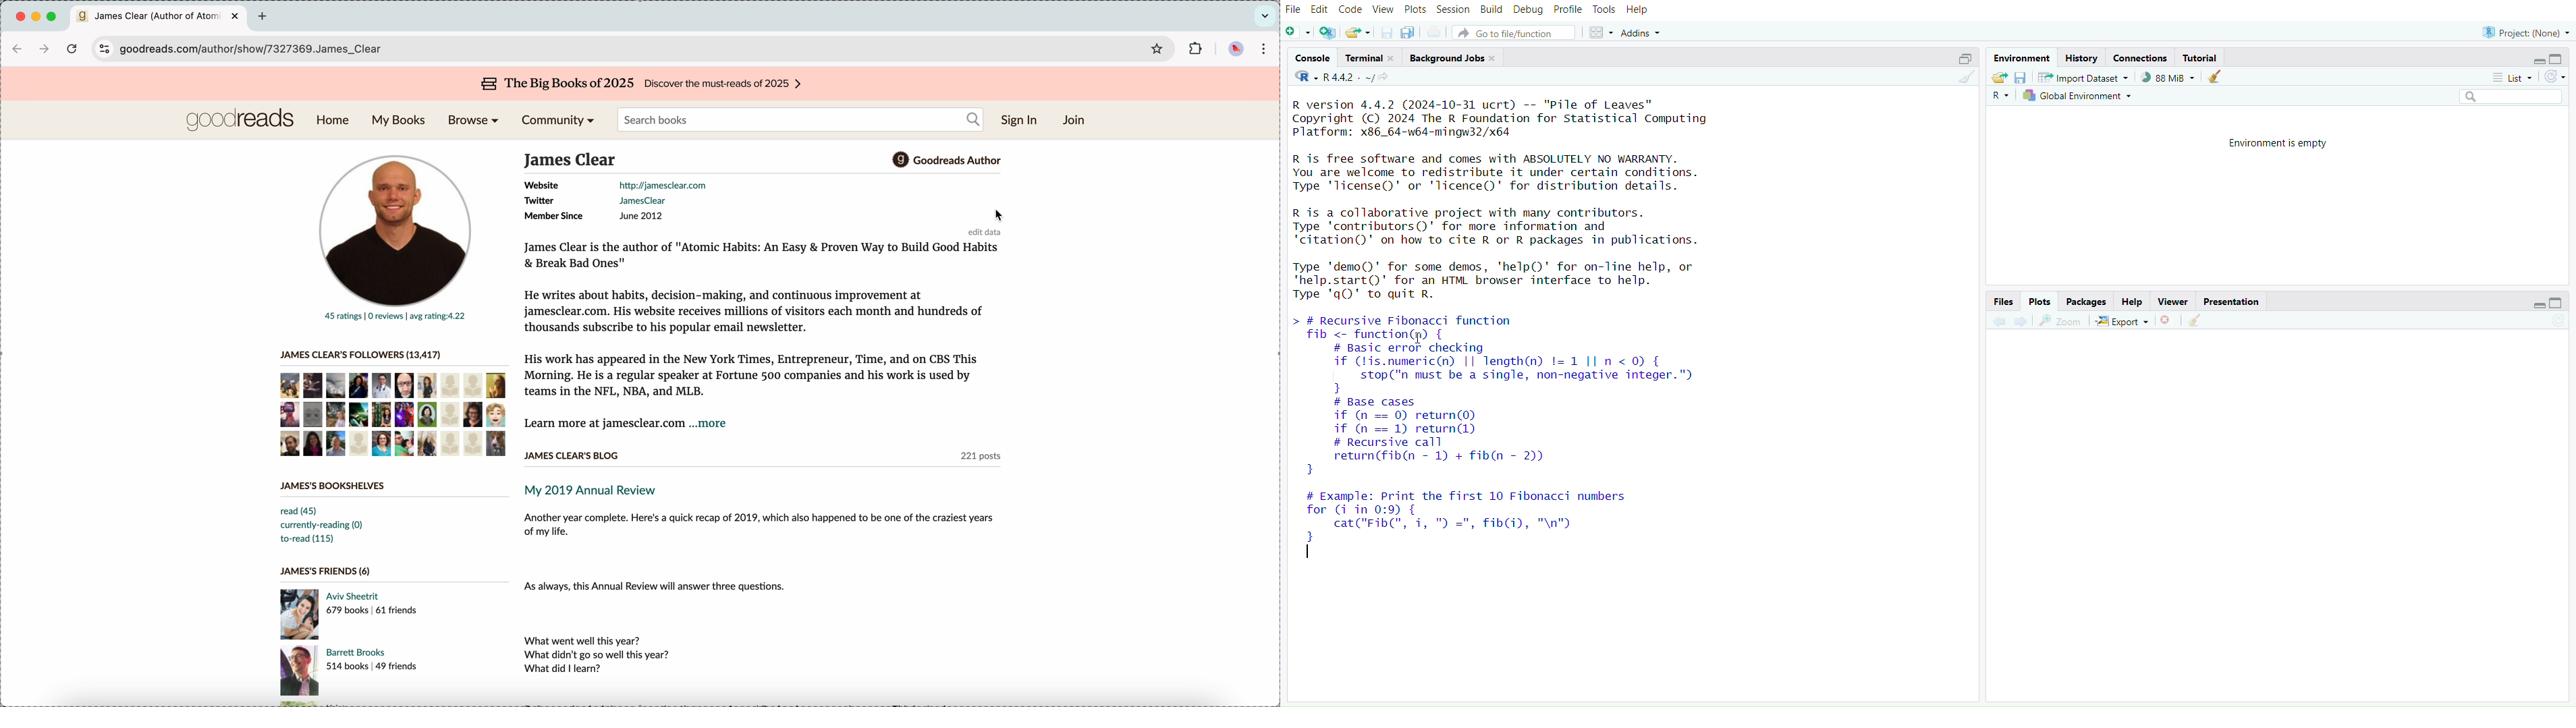 The width and height of the screenshot is (2576, 728). What do you see at coordinates (1510, 200) in the screenshot?
I see `R version 4.4.2 (2024-10-31 ucrt) -- "Pile of Leaves"
Copyright (C) 2024 The R Foundation for Statistical Computing
Platform: x86_64-w64-mingw32/x64
R is free software and comes with ABSOLUTELY NO WARRANTY.
You are welcome to redistribute it under certain conditions.
Type 'license()' or 'Ticence()' for distribution details.
R is a collaborative project with many contributors.
Type 'contributors()' for more information and
'citation()' on how to cite R or R packages in publications.
Type 'demo()' for some demos, 'help()' for on-line help, or
'help.start()' for an HTML browser interface to help.
Type 'qQ)' to quit R.
>

I` at bounding box center [1510, 200].